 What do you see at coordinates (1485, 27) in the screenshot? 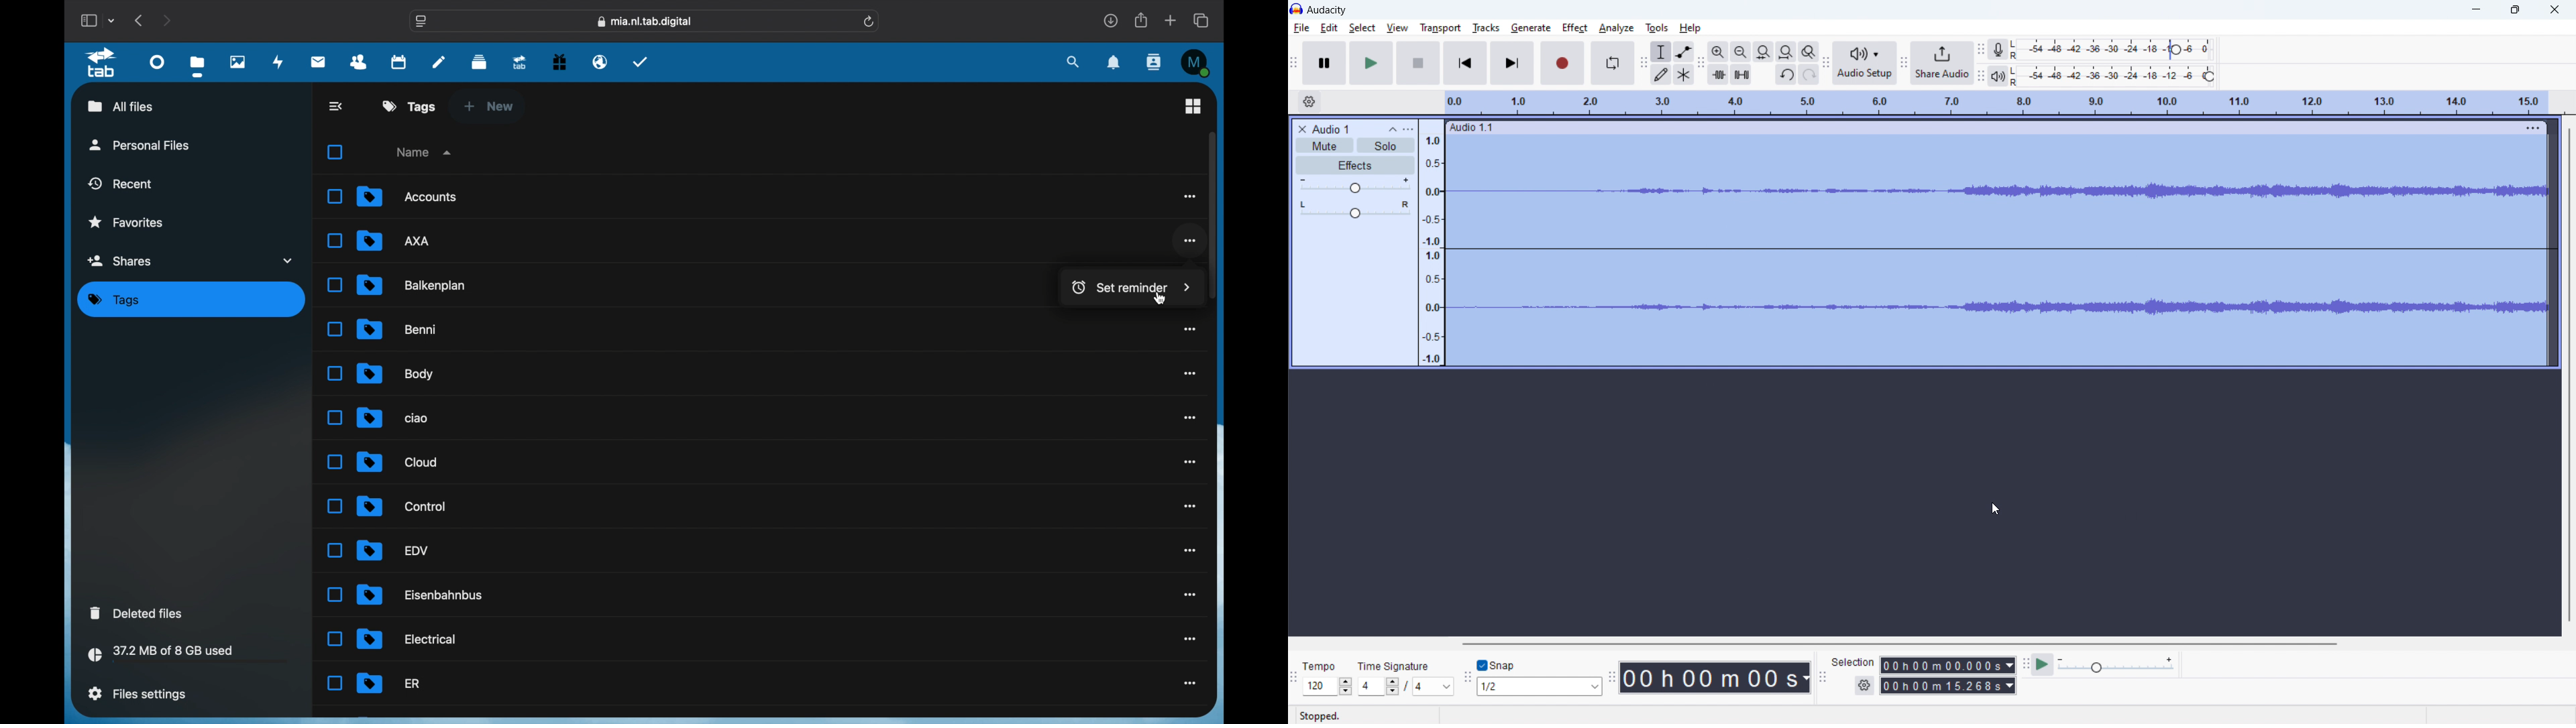
I see `tracks` at bounding box center [1485, 27].